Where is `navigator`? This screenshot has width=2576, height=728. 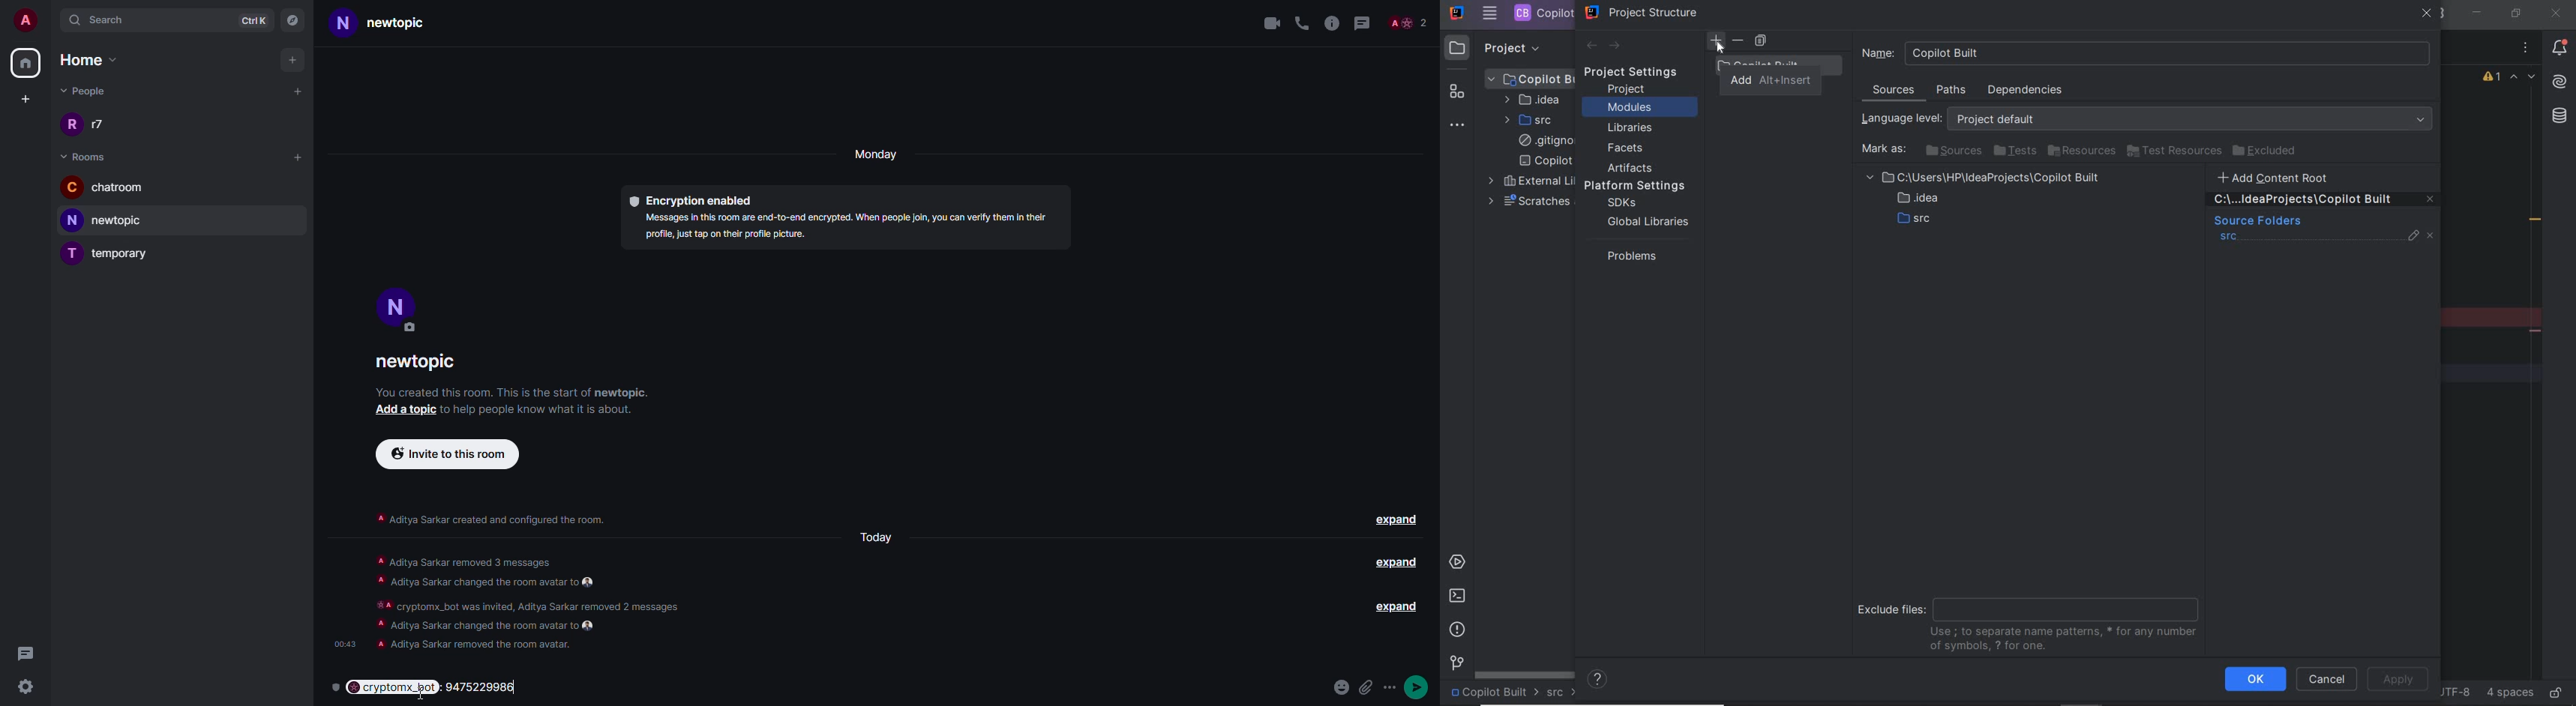
navigator is located at coordinates (294, 19).